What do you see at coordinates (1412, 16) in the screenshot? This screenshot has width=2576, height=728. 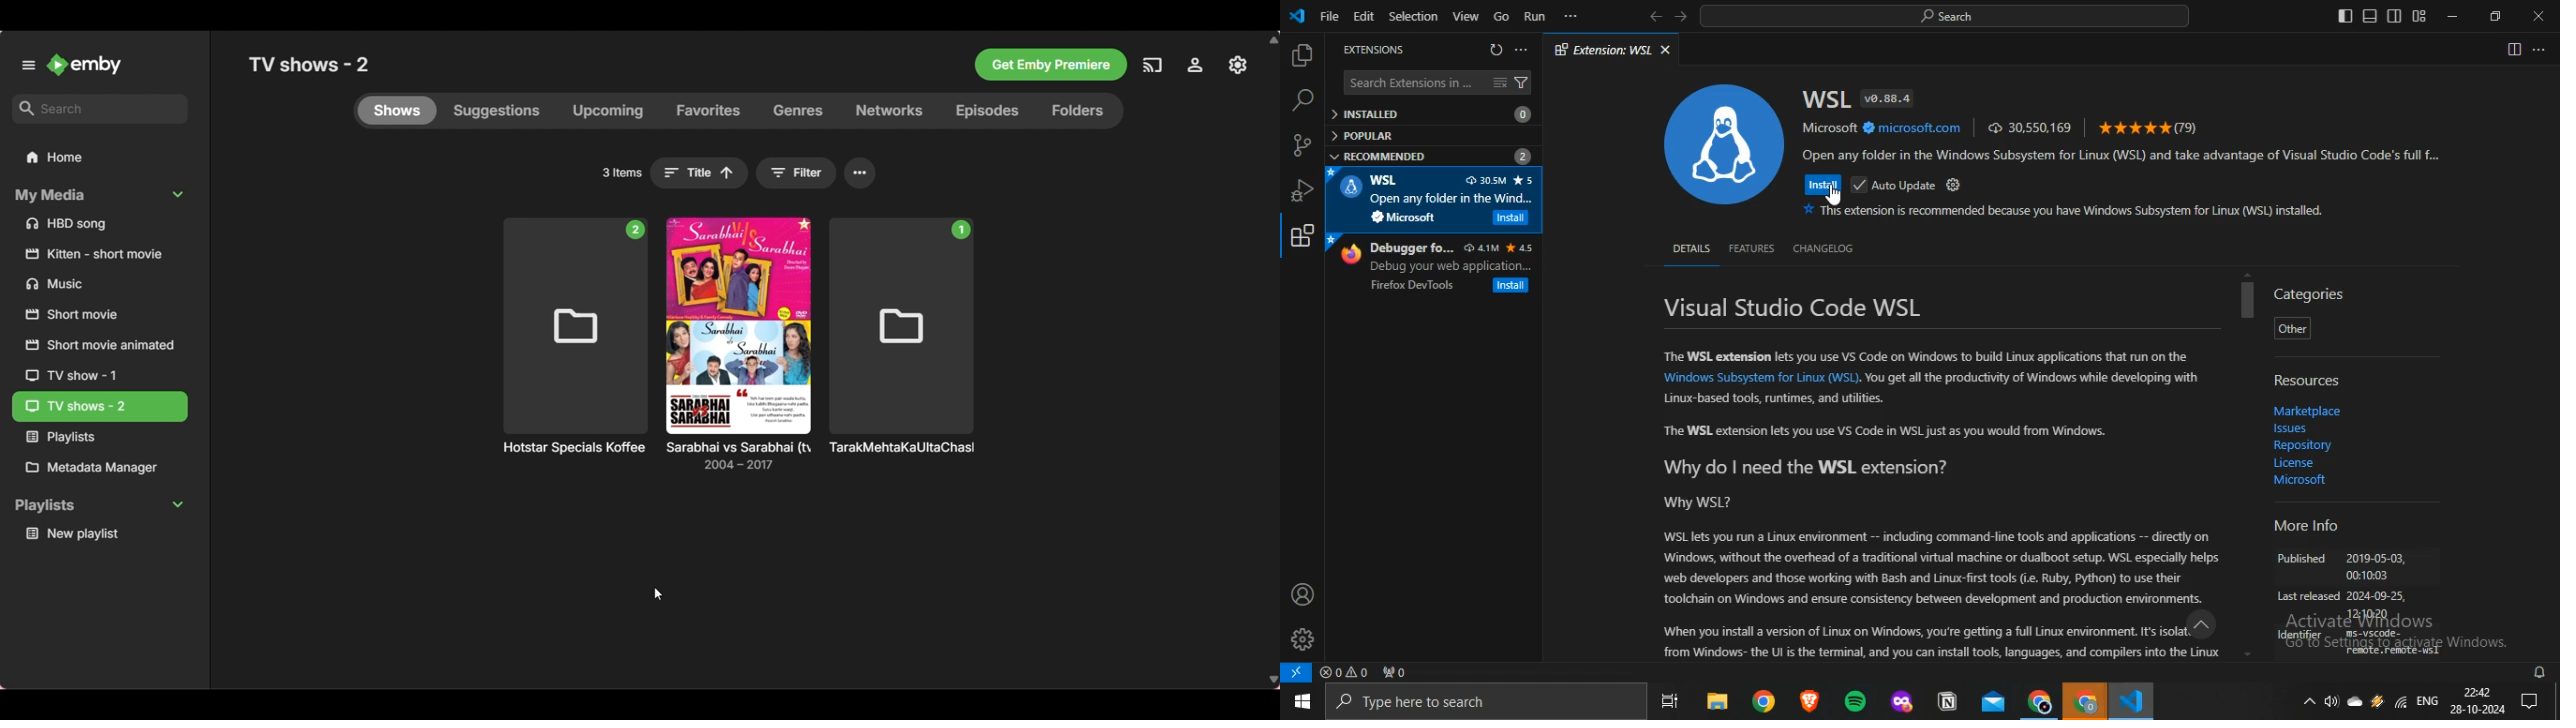 I see `Selection` at bounding box center [1412, 16].